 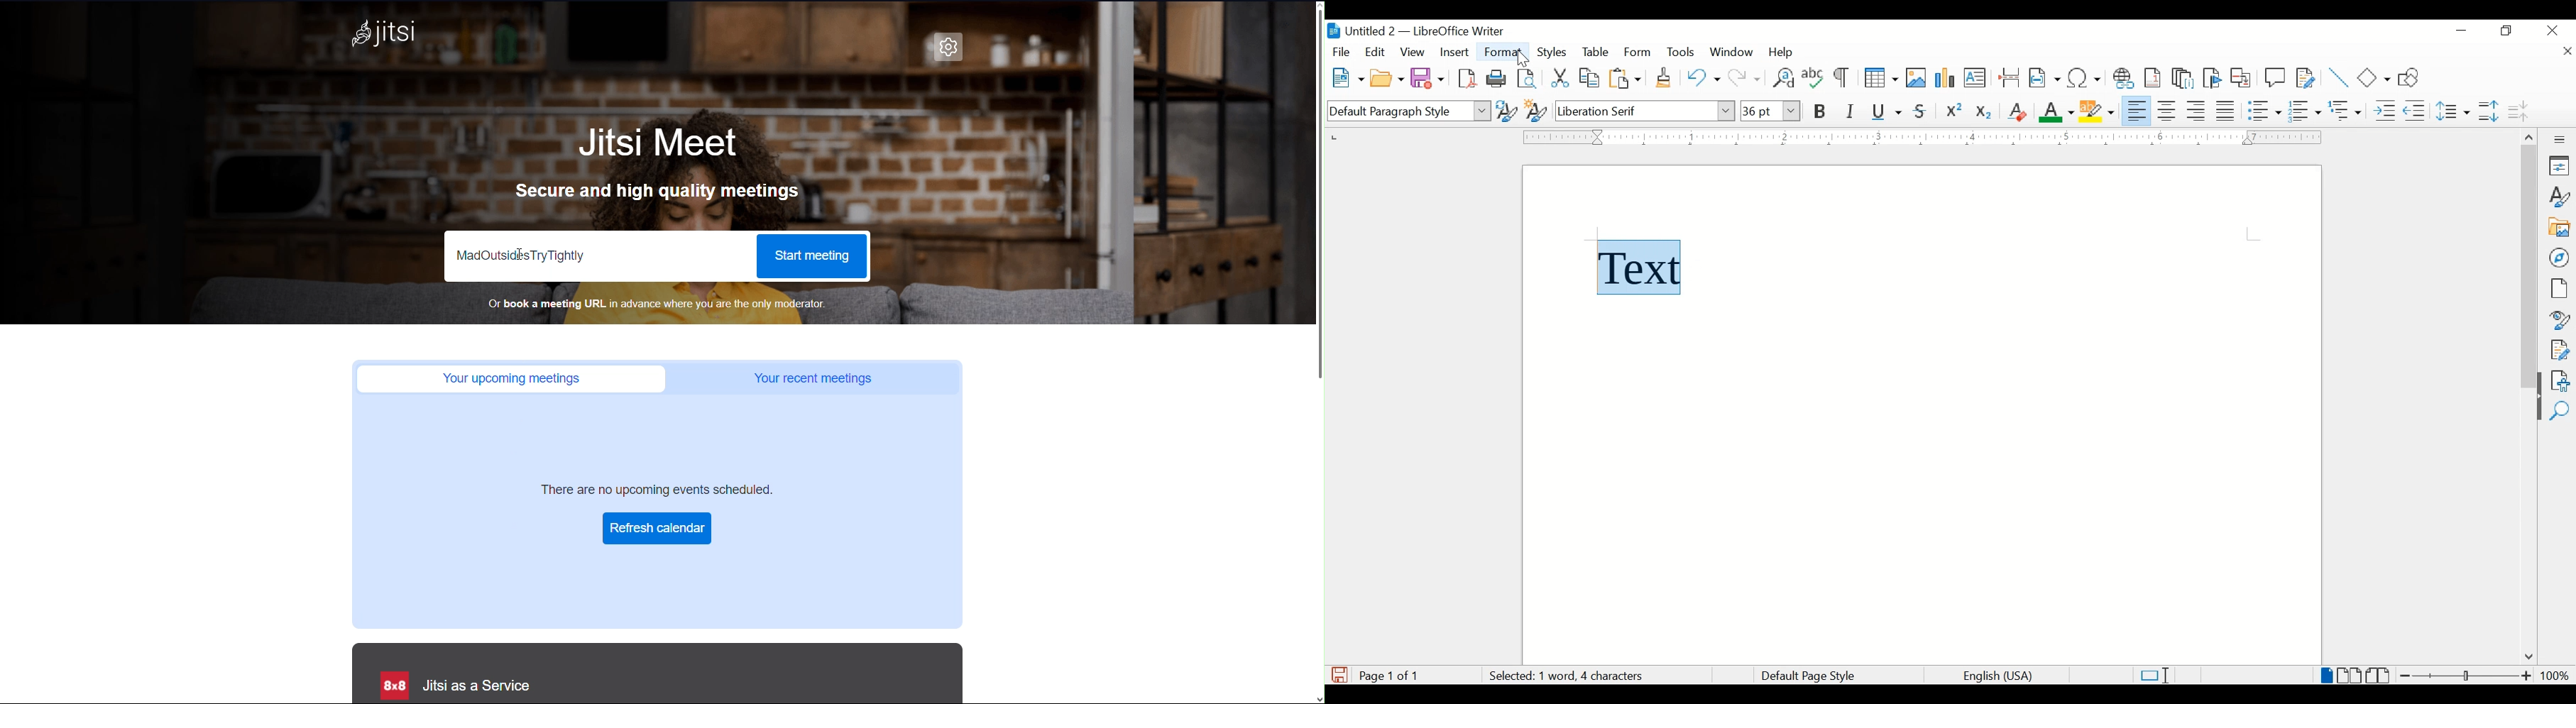 I want to click on margin, so click(x=1919, y=137).